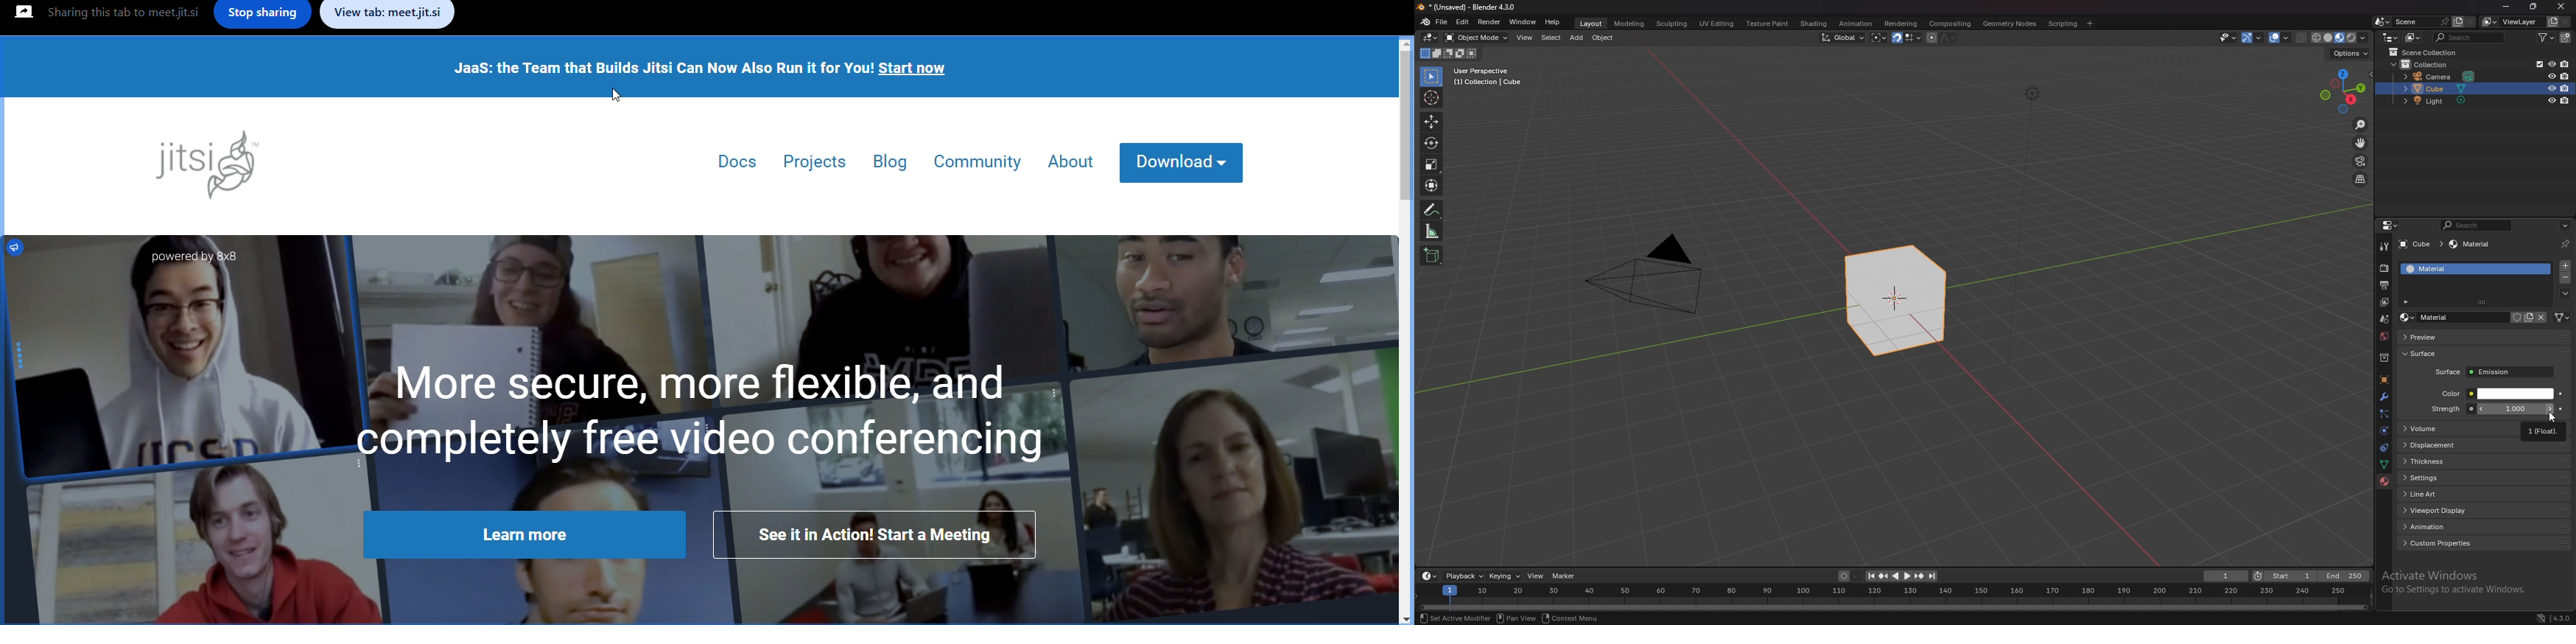  What do you see at coordinates (2553, 417) in the screenshot?
I see `cursor` at bounding box center [2553, 417].